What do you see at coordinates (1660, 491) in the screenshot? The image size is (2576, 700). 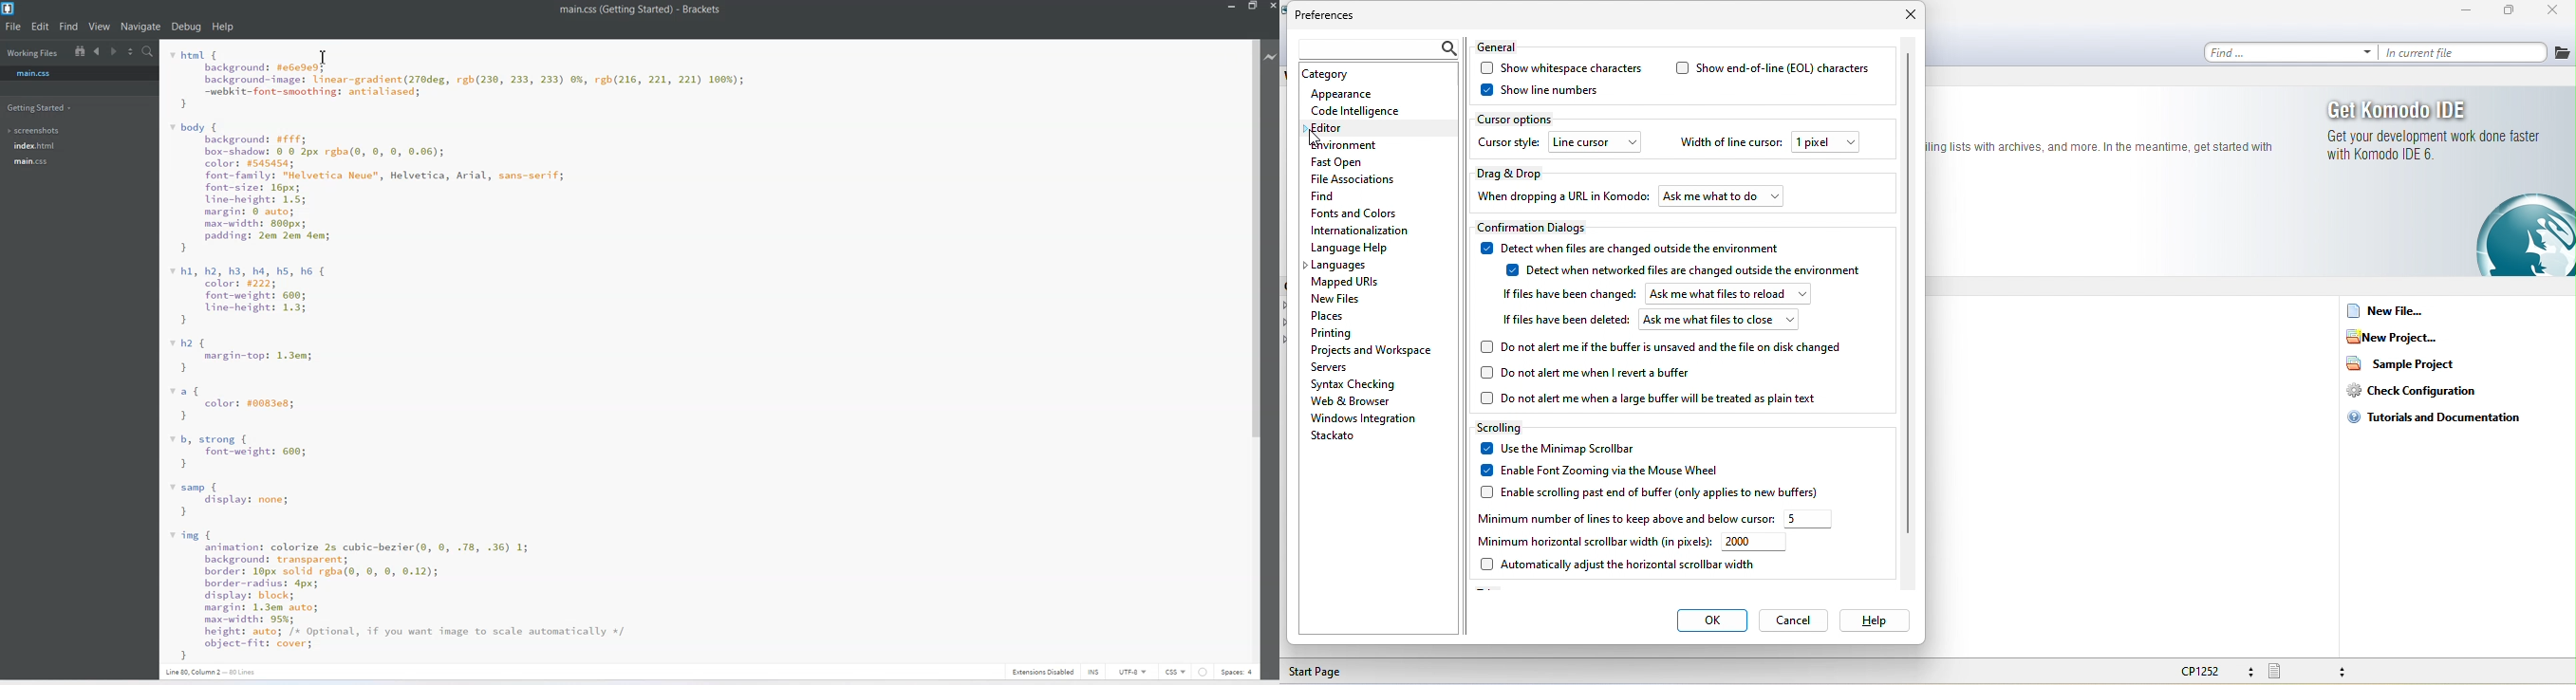 I see `enable scrolling past end of buffer` at bounding box center [1660, 491].